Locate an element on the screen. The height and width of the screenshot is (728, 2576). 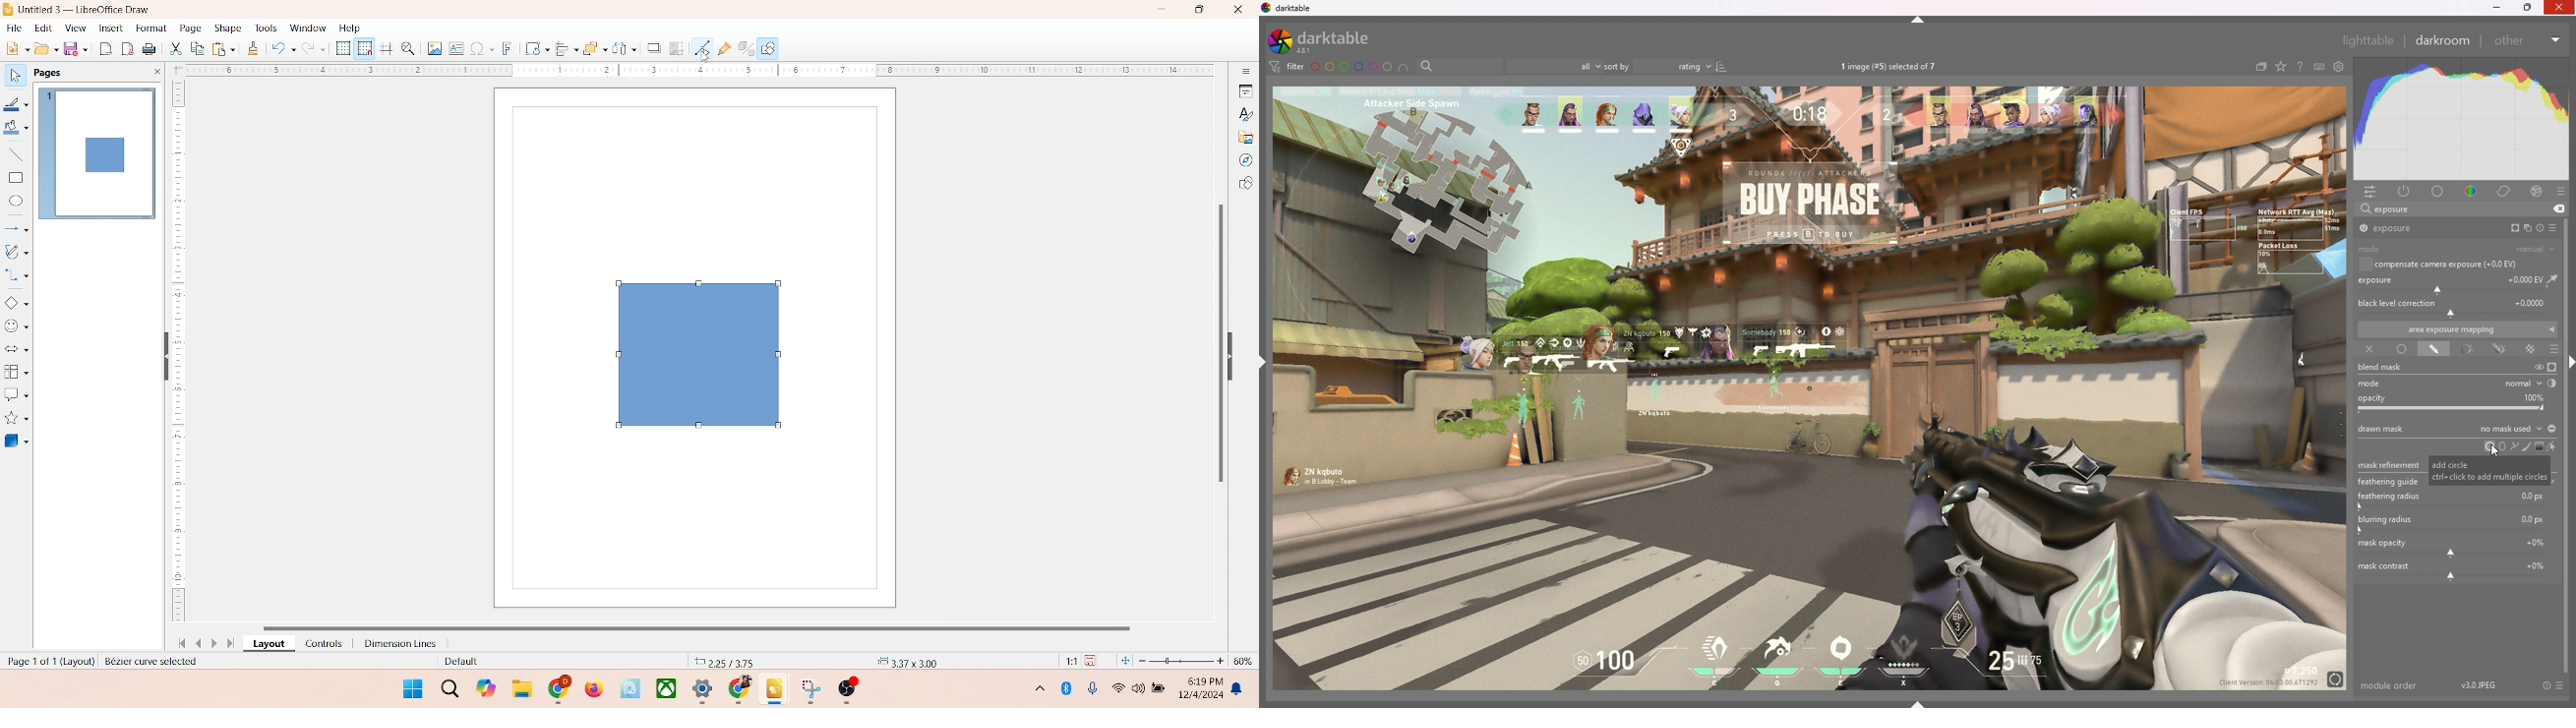
close is located at coordinates (153, 72).